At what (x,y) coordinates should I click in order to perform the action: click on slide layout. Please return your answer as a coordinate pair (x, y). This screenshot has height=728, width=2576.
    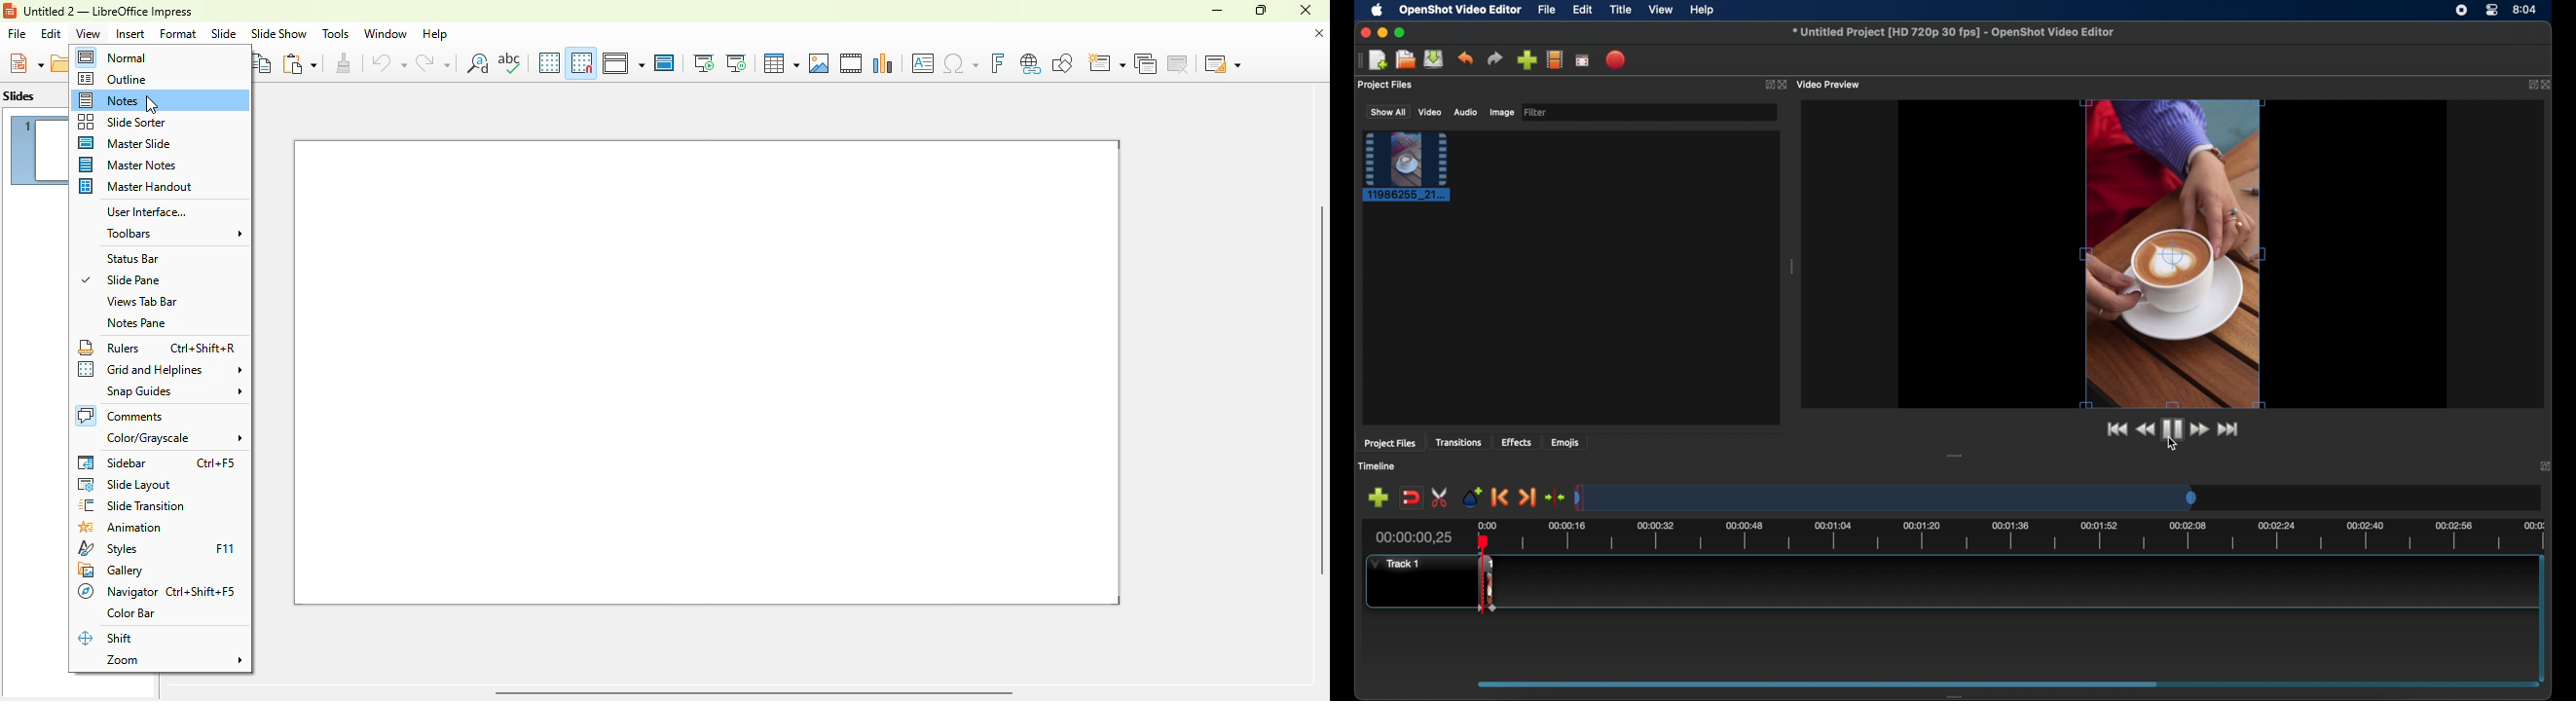
    Looking at the image, I should click on (127, 485).